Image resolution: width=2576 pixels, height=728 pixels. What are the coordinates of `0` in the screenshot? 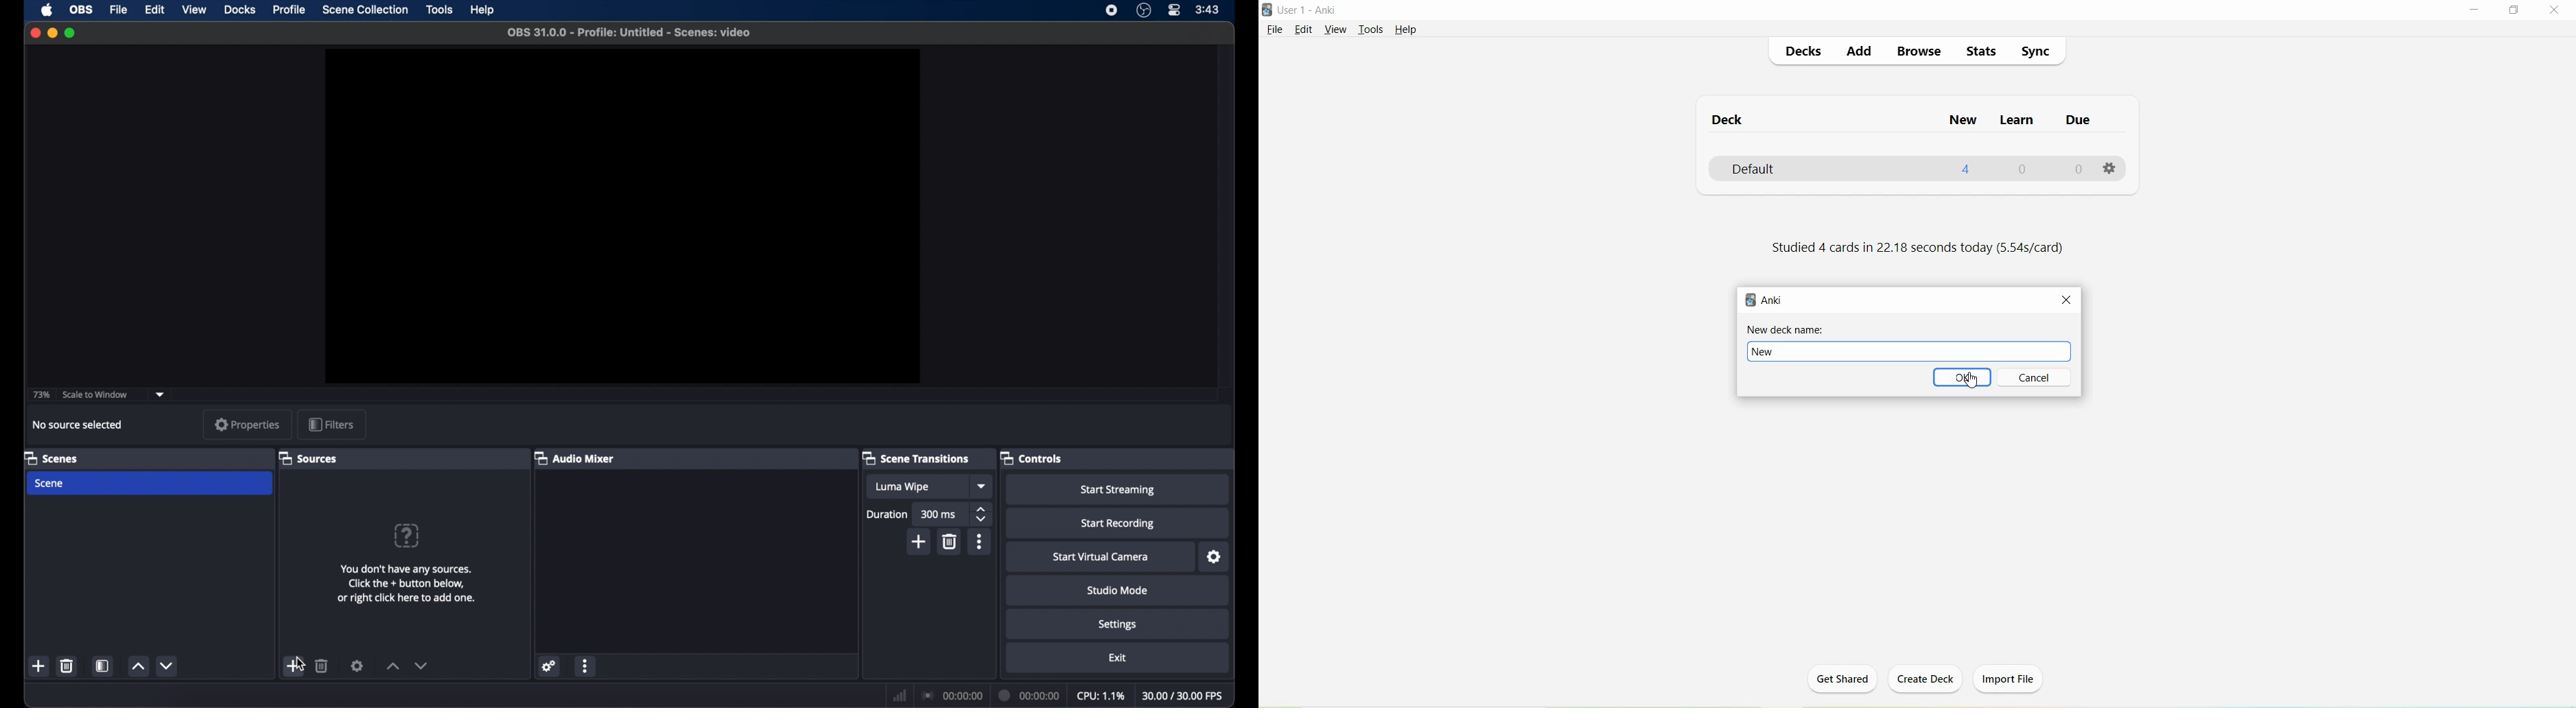 It's located at (2076, 171).